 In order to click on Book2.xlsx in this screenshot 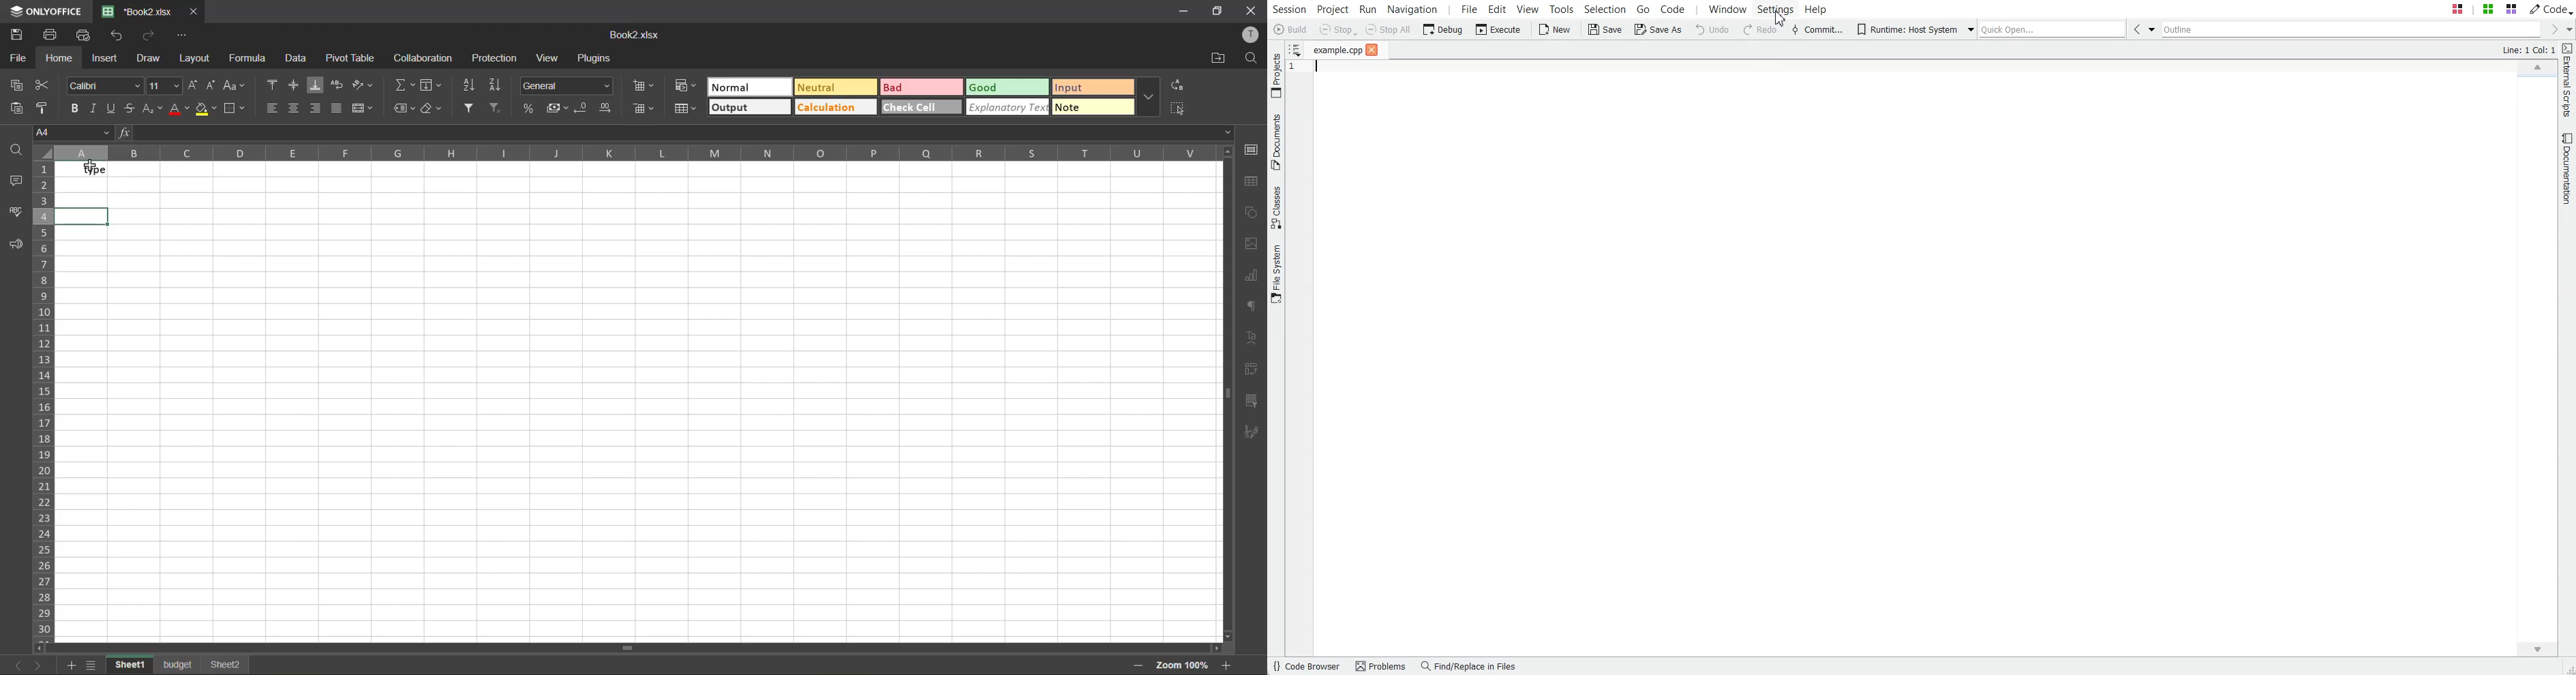, I will do `click(135, 11)`.